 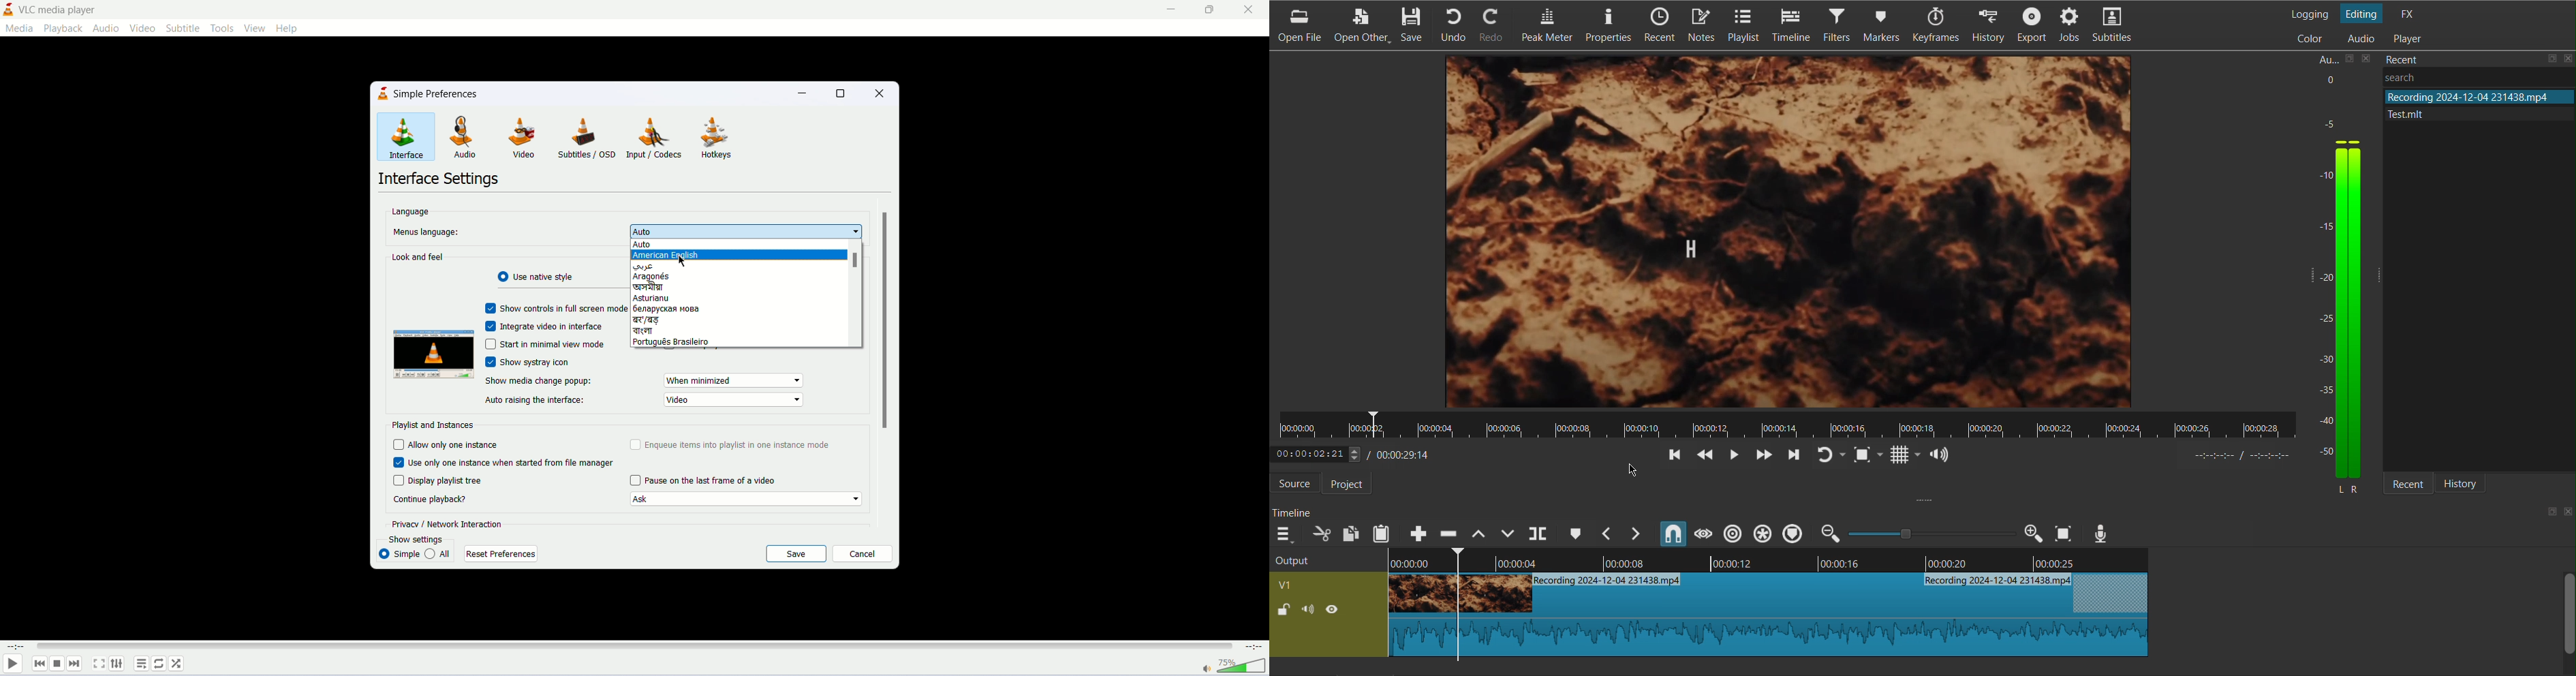 I want to click on Look and feel, so click(x=419, y=257).